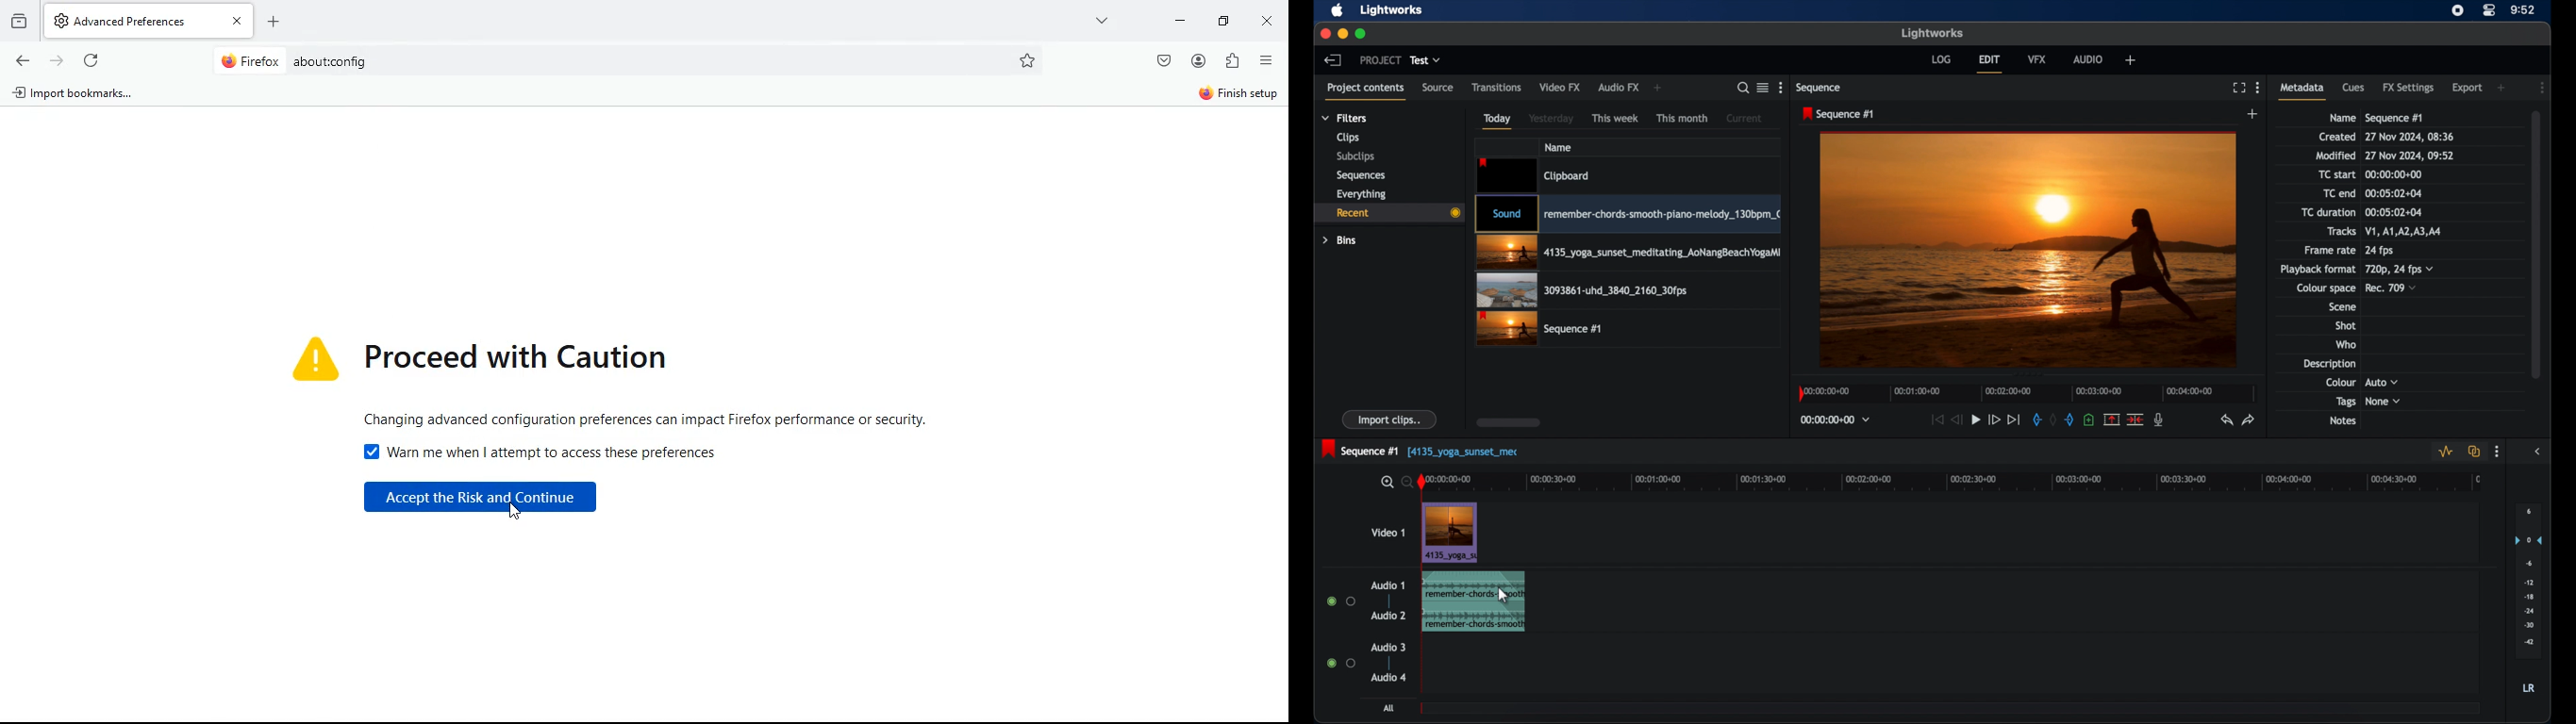 The height and width of the screenshot is (728, 2576). Describe the element at coordinates (1239, 96) in the screenshot. I see `finish setup` at that location.